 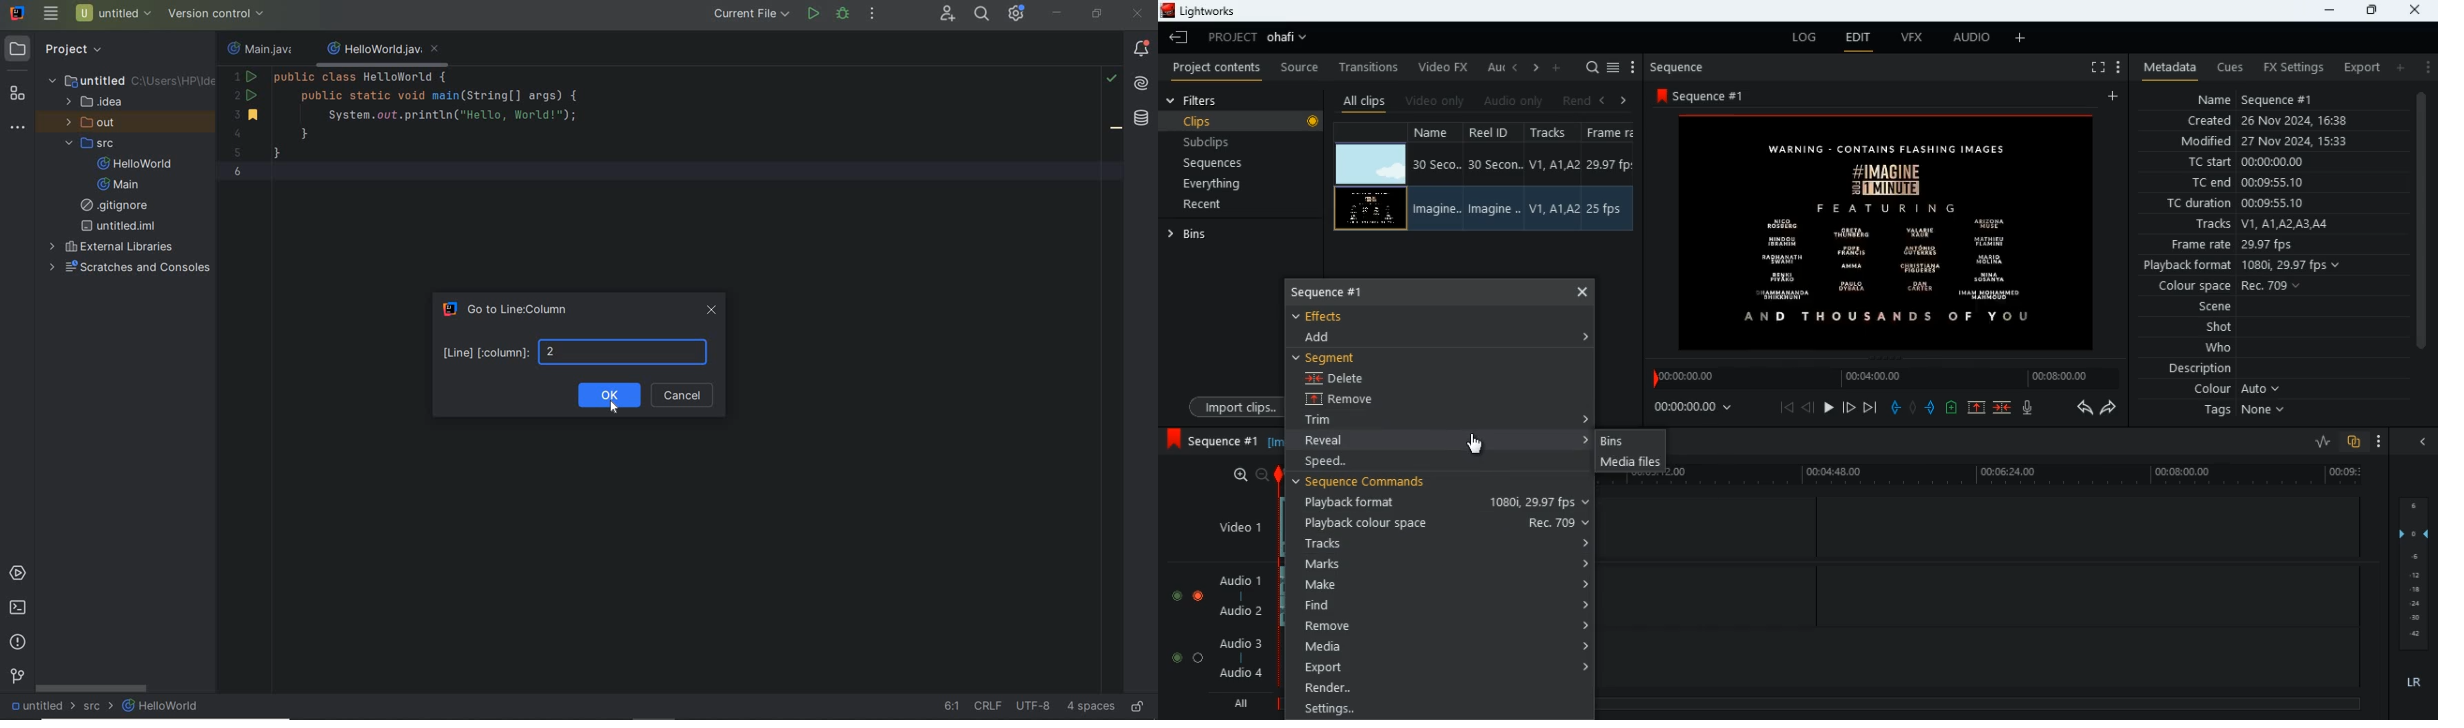 What do you see at coordinates (1588, 417) in the screenshot?
I see `Accordion` at bounding box center [1588, 417].